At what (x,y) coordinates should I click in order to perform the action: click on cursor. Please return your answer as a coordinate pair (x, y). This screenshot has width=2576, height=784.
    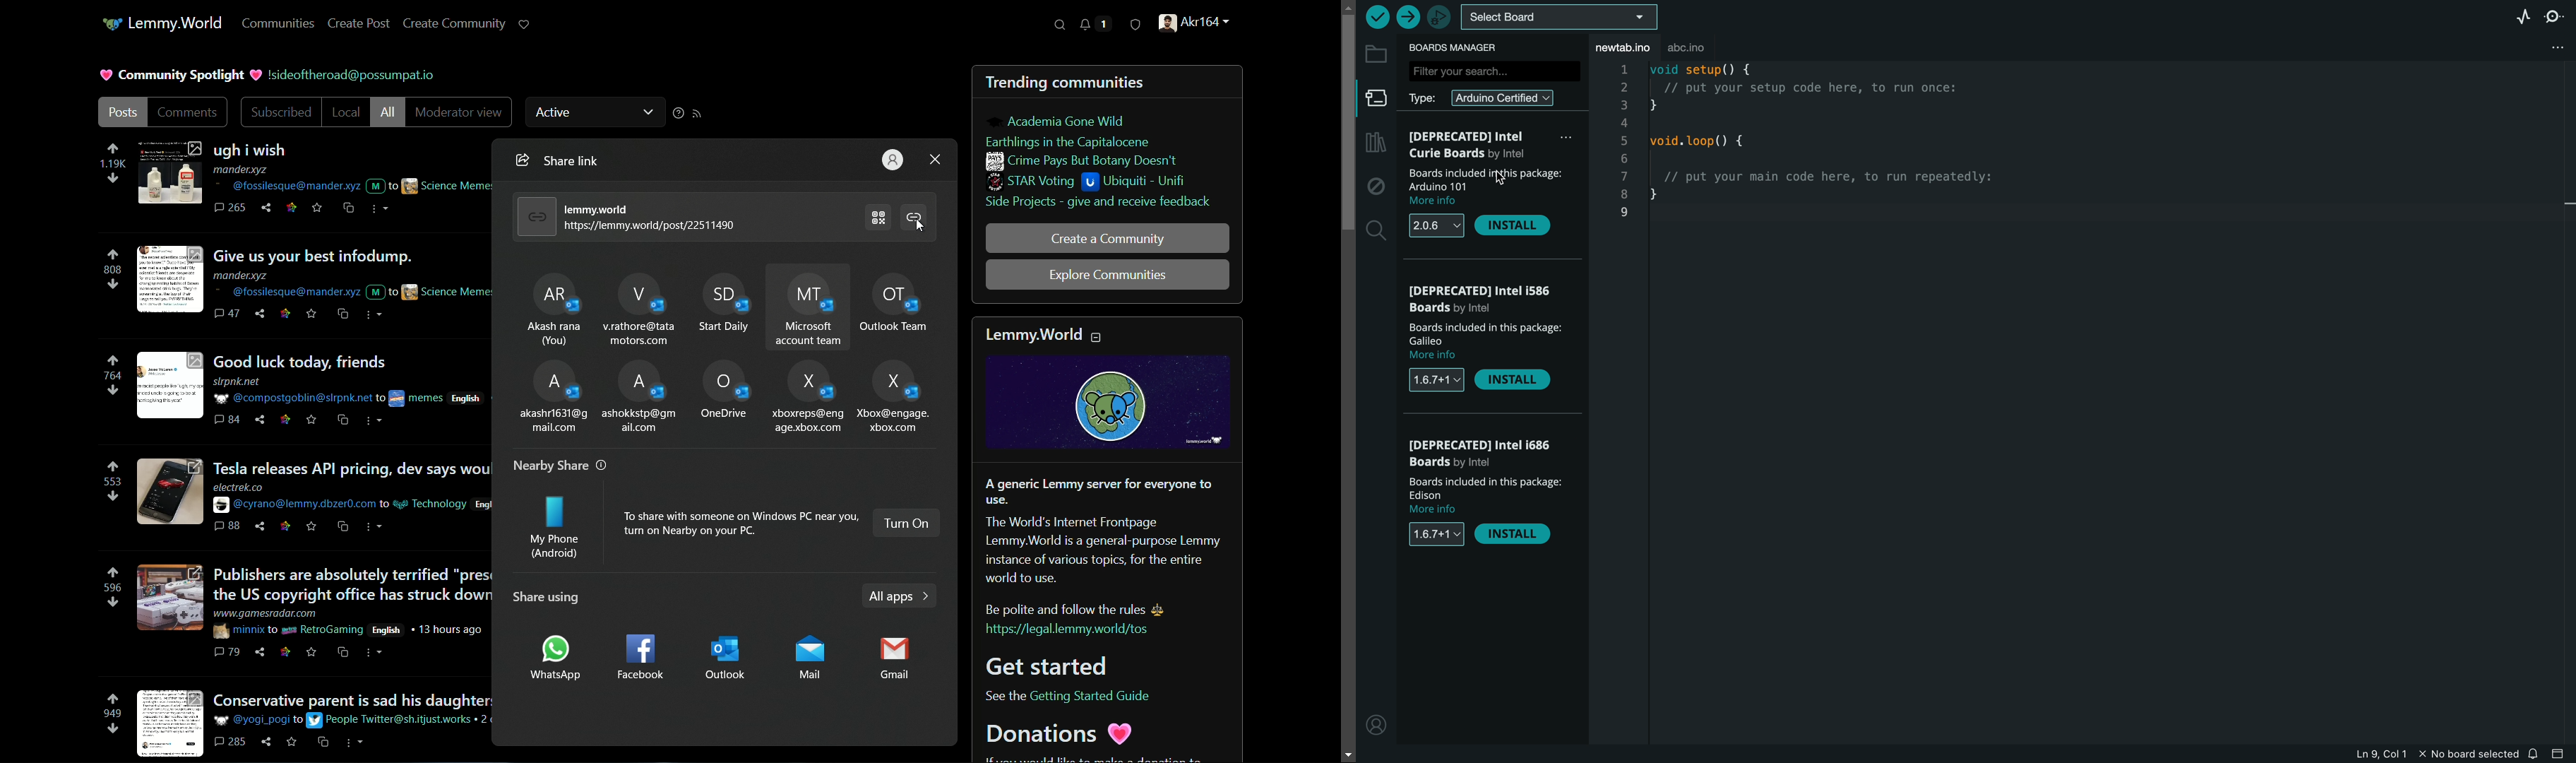
    Looking at the image, I should click on (921, 227).